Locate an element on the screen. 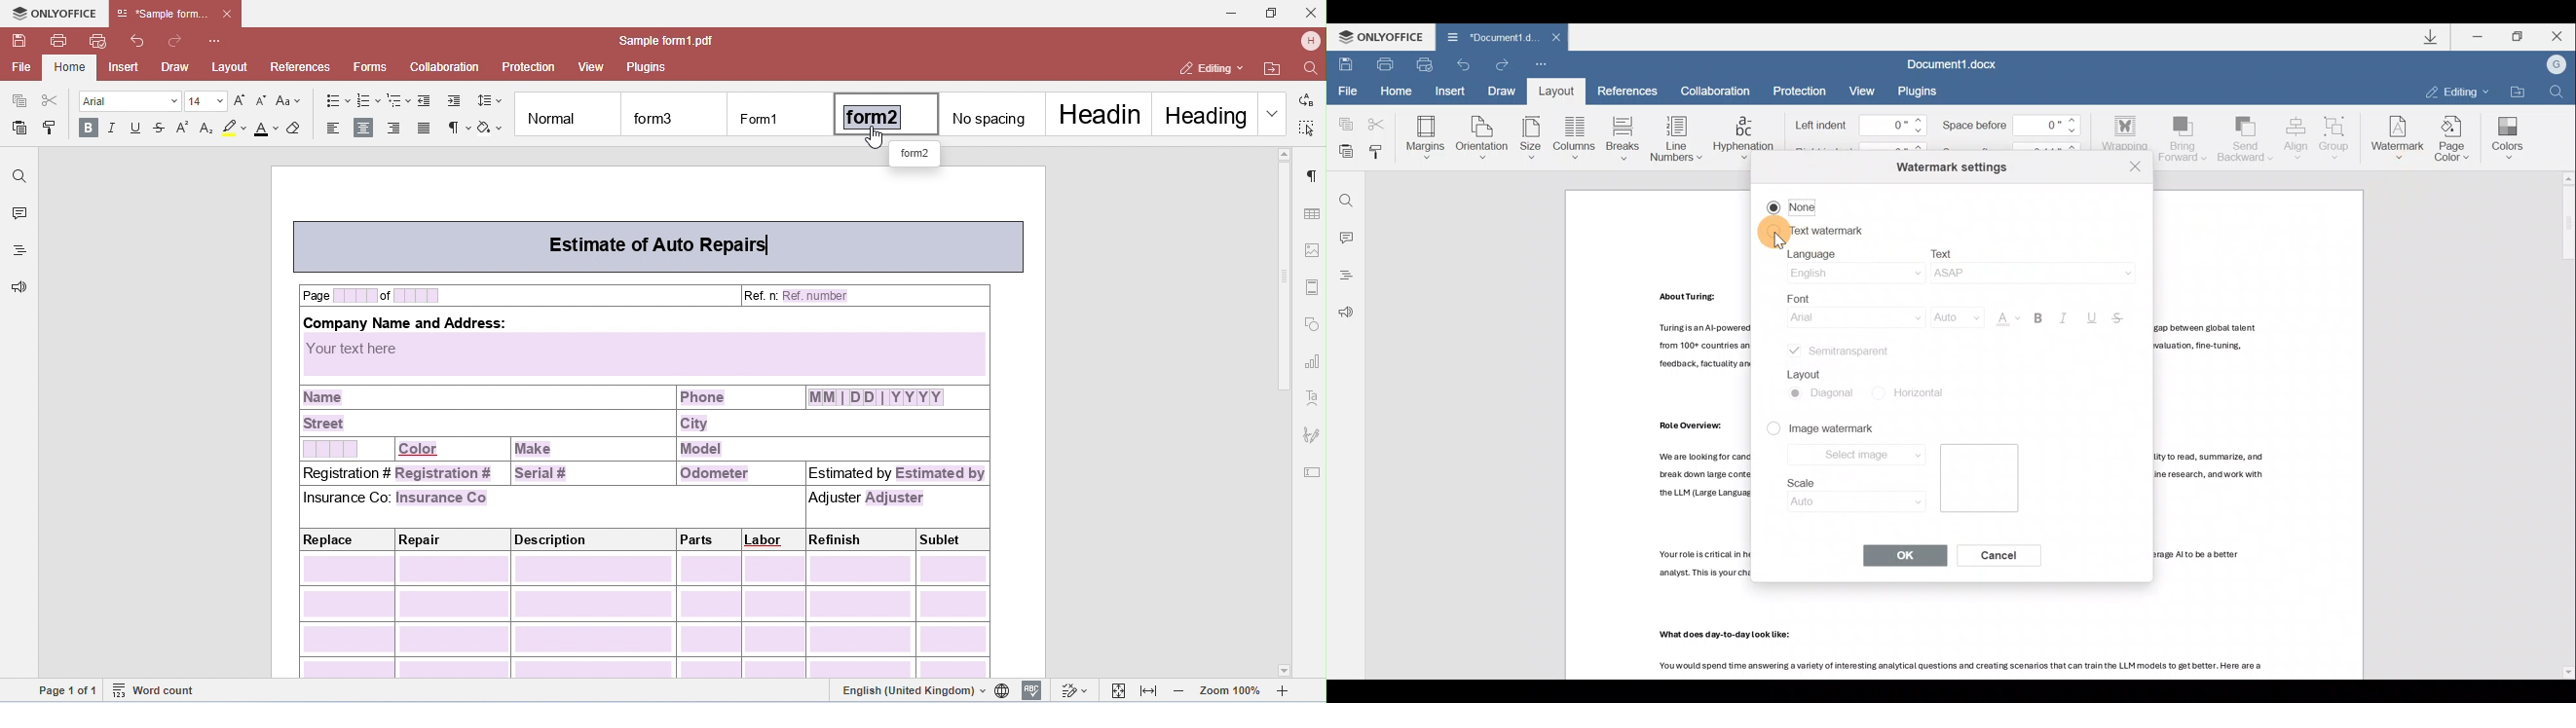 The width and height of the screenshot is (2576, 728). view is located at coordinates (592, 67).